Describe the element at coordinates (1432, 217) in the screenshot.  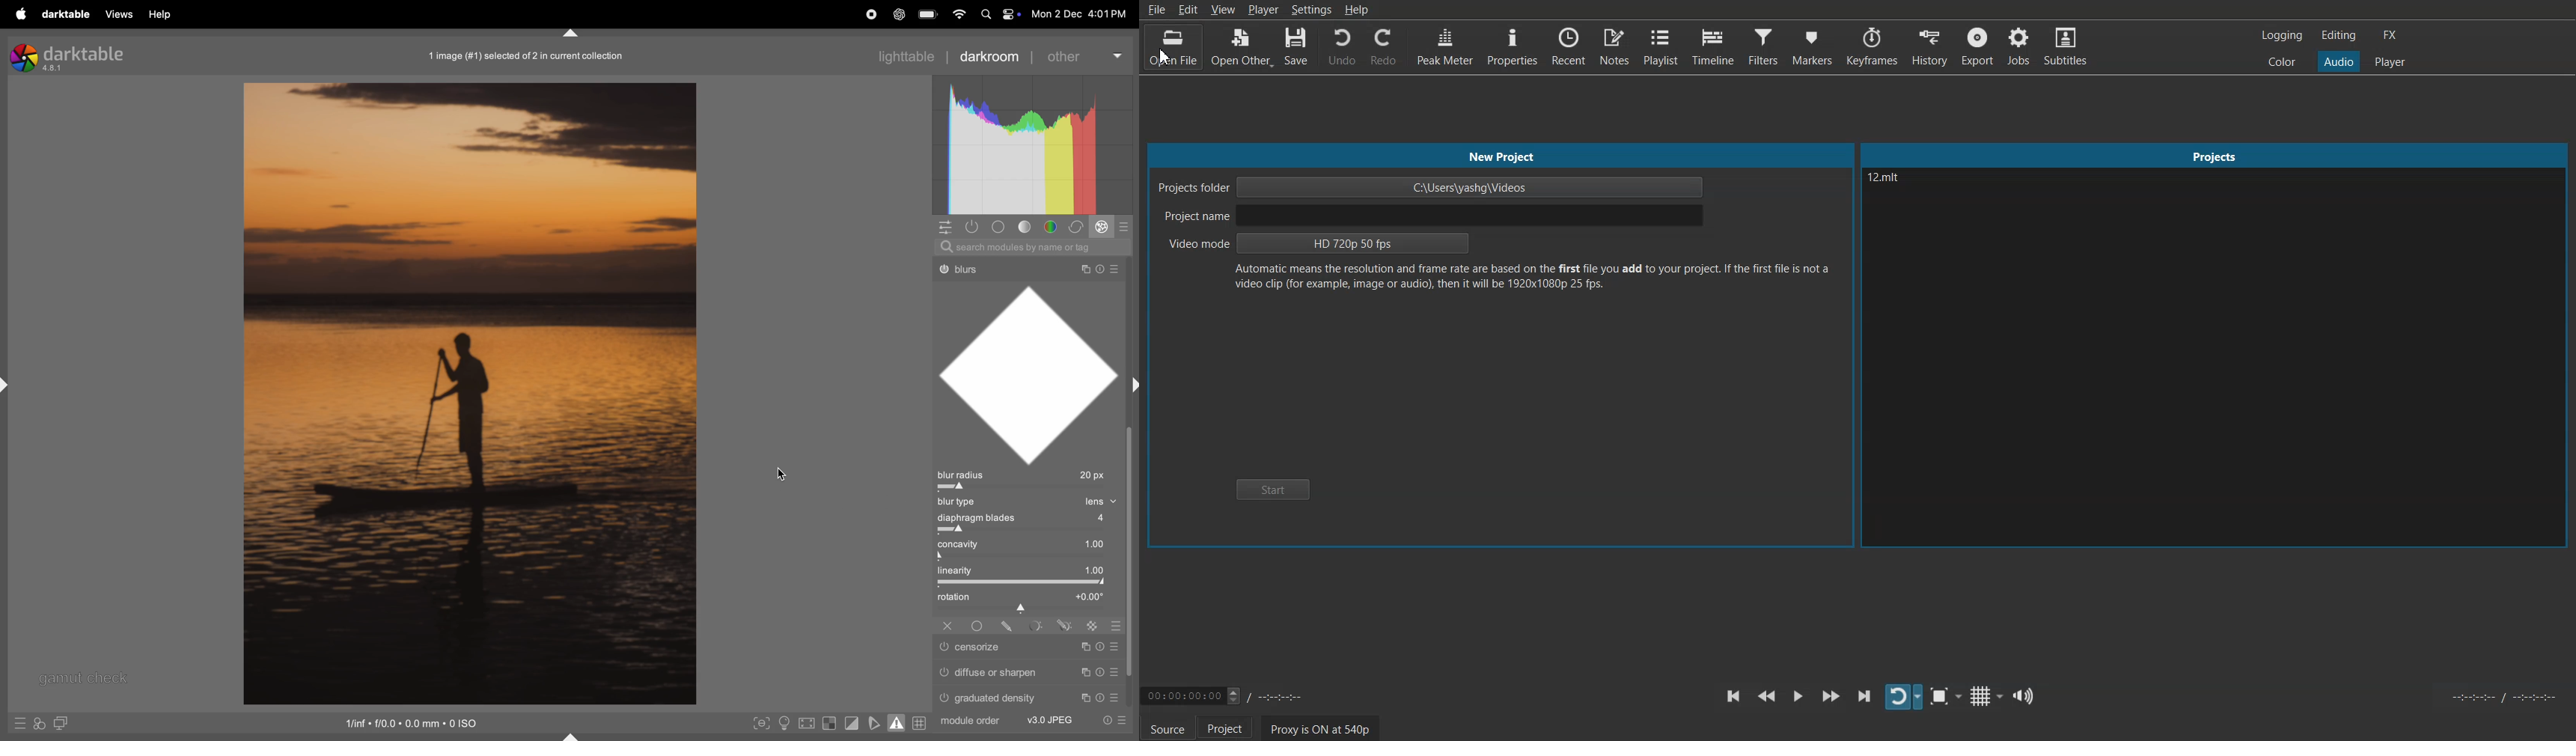
I see `Project Name` at that location.